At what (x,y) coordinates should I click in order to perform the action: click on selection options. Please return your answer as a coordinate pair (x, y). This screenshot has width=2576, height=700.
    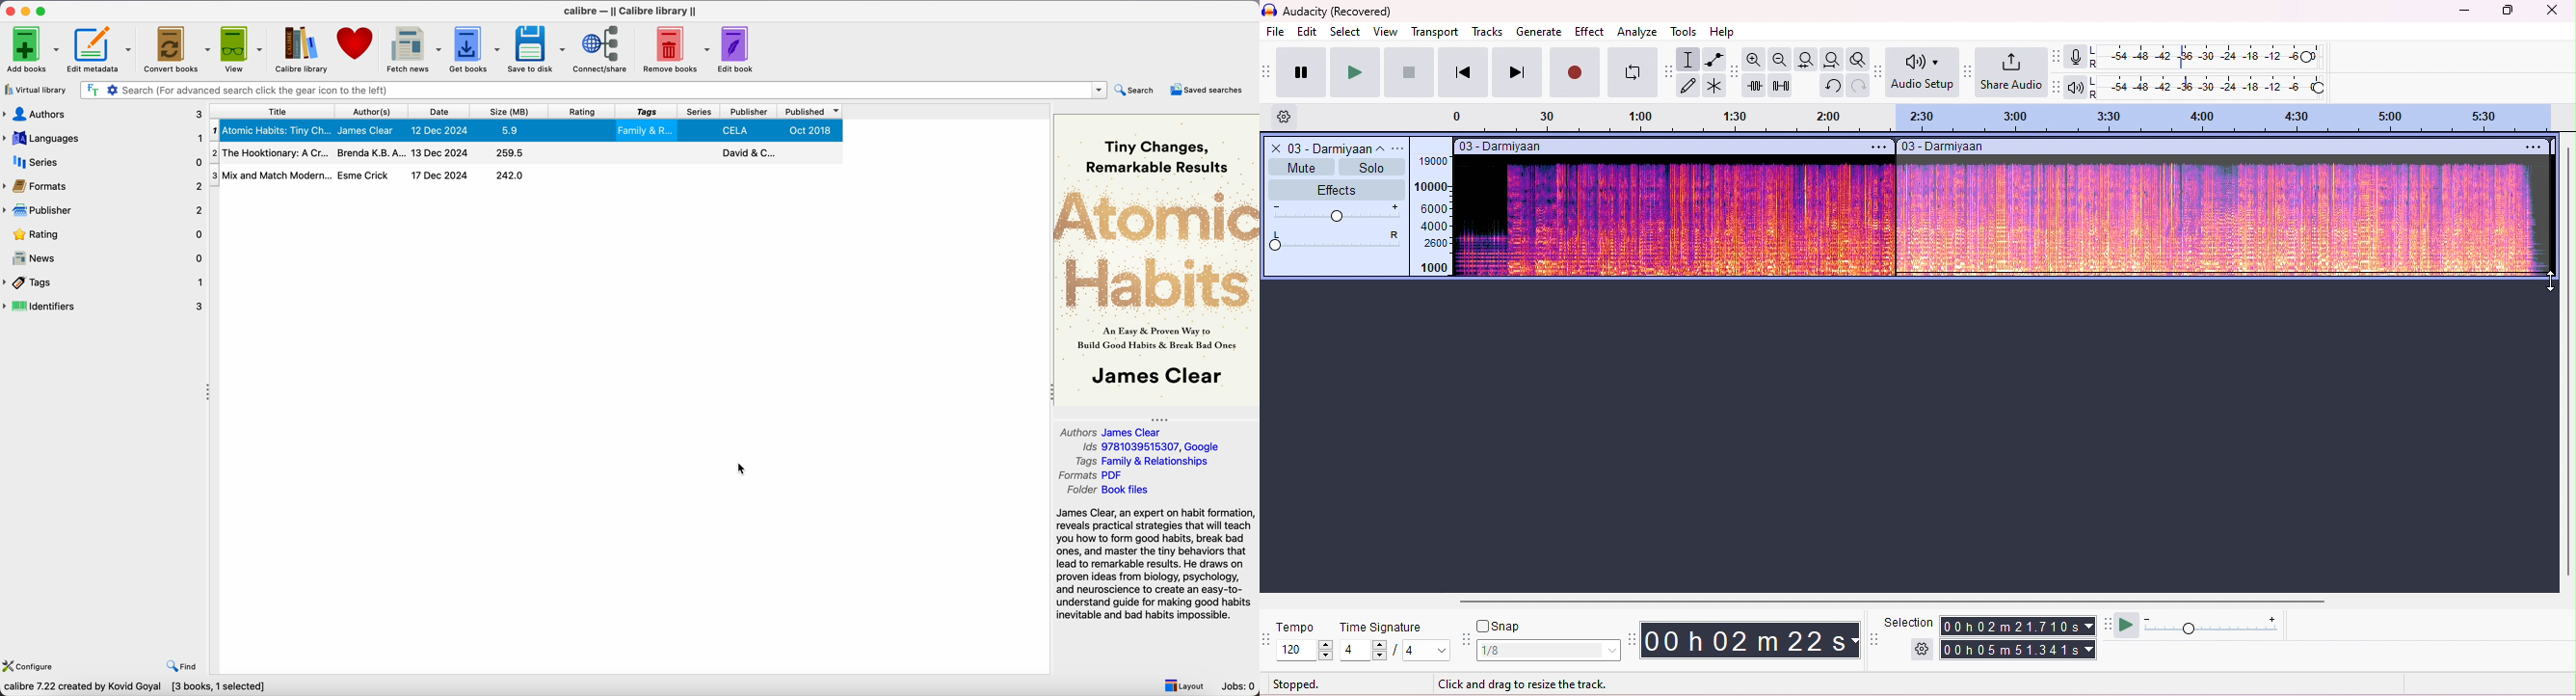
    Looking at the image, I should click on (1924, 648).